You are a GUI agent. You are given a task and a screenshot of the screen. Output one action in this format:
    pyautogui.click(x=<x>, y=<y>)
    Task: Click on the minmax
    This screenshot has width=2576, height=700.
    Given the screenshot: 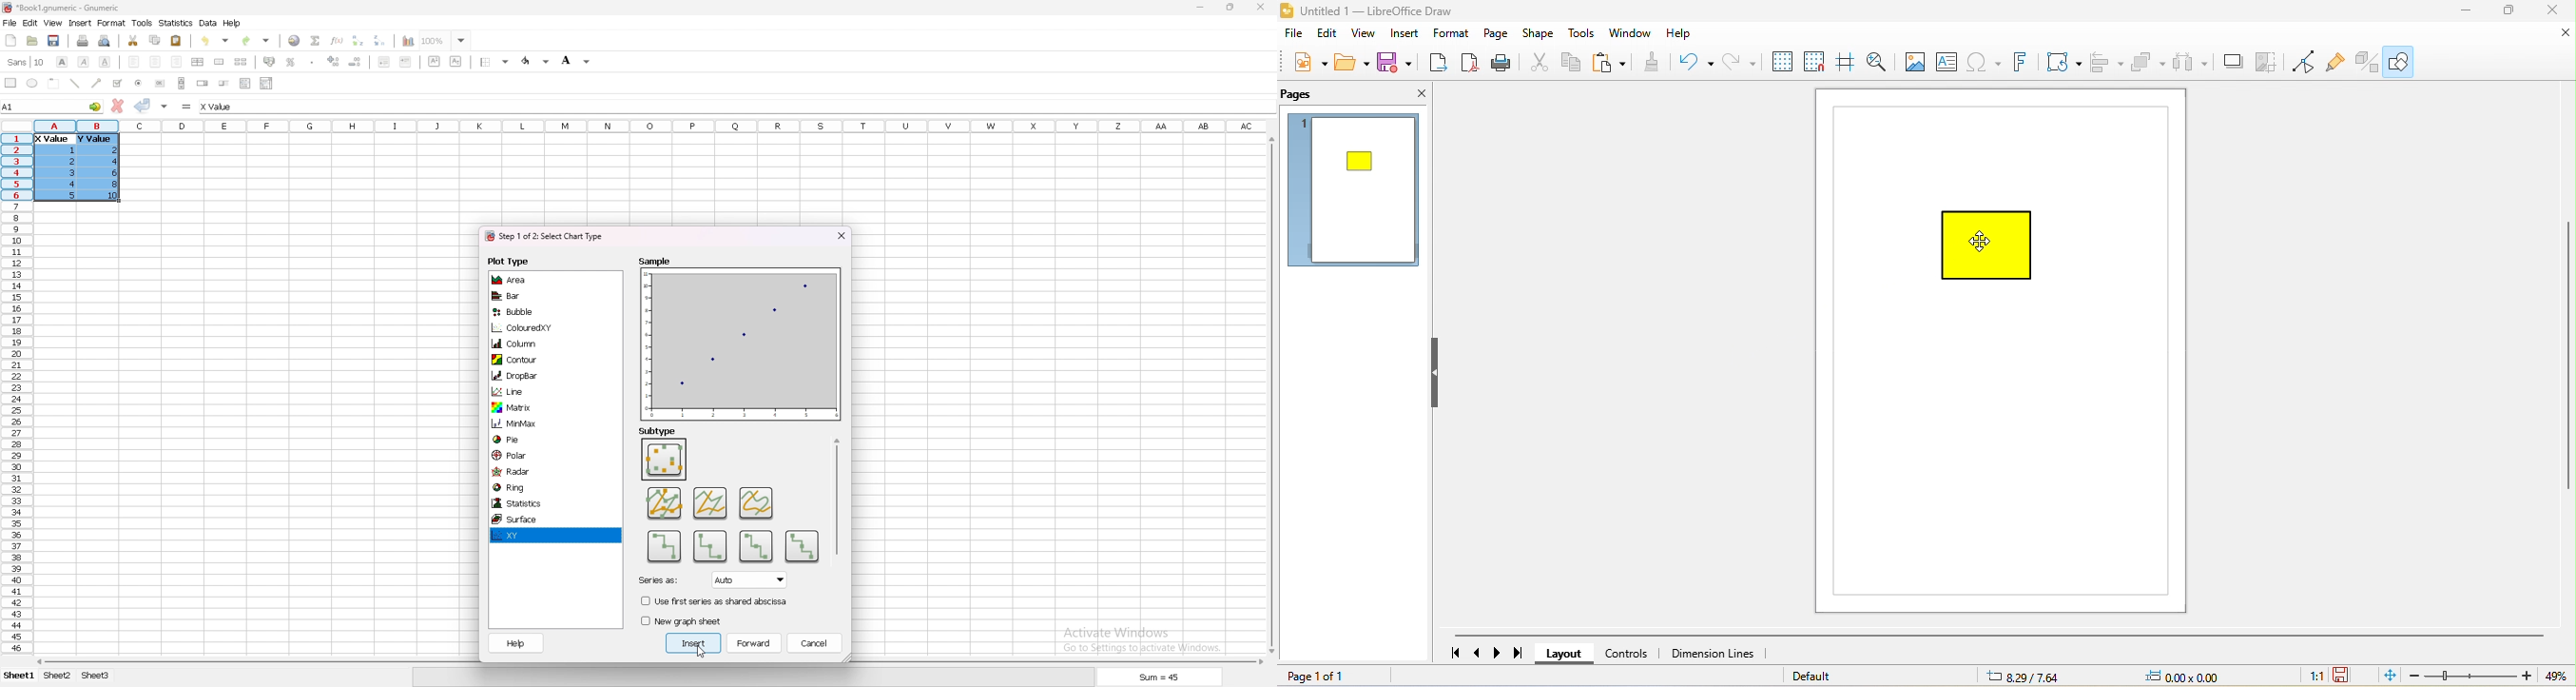 What is the action you would take?
    pyautogui.click(x=532, y=425)
    